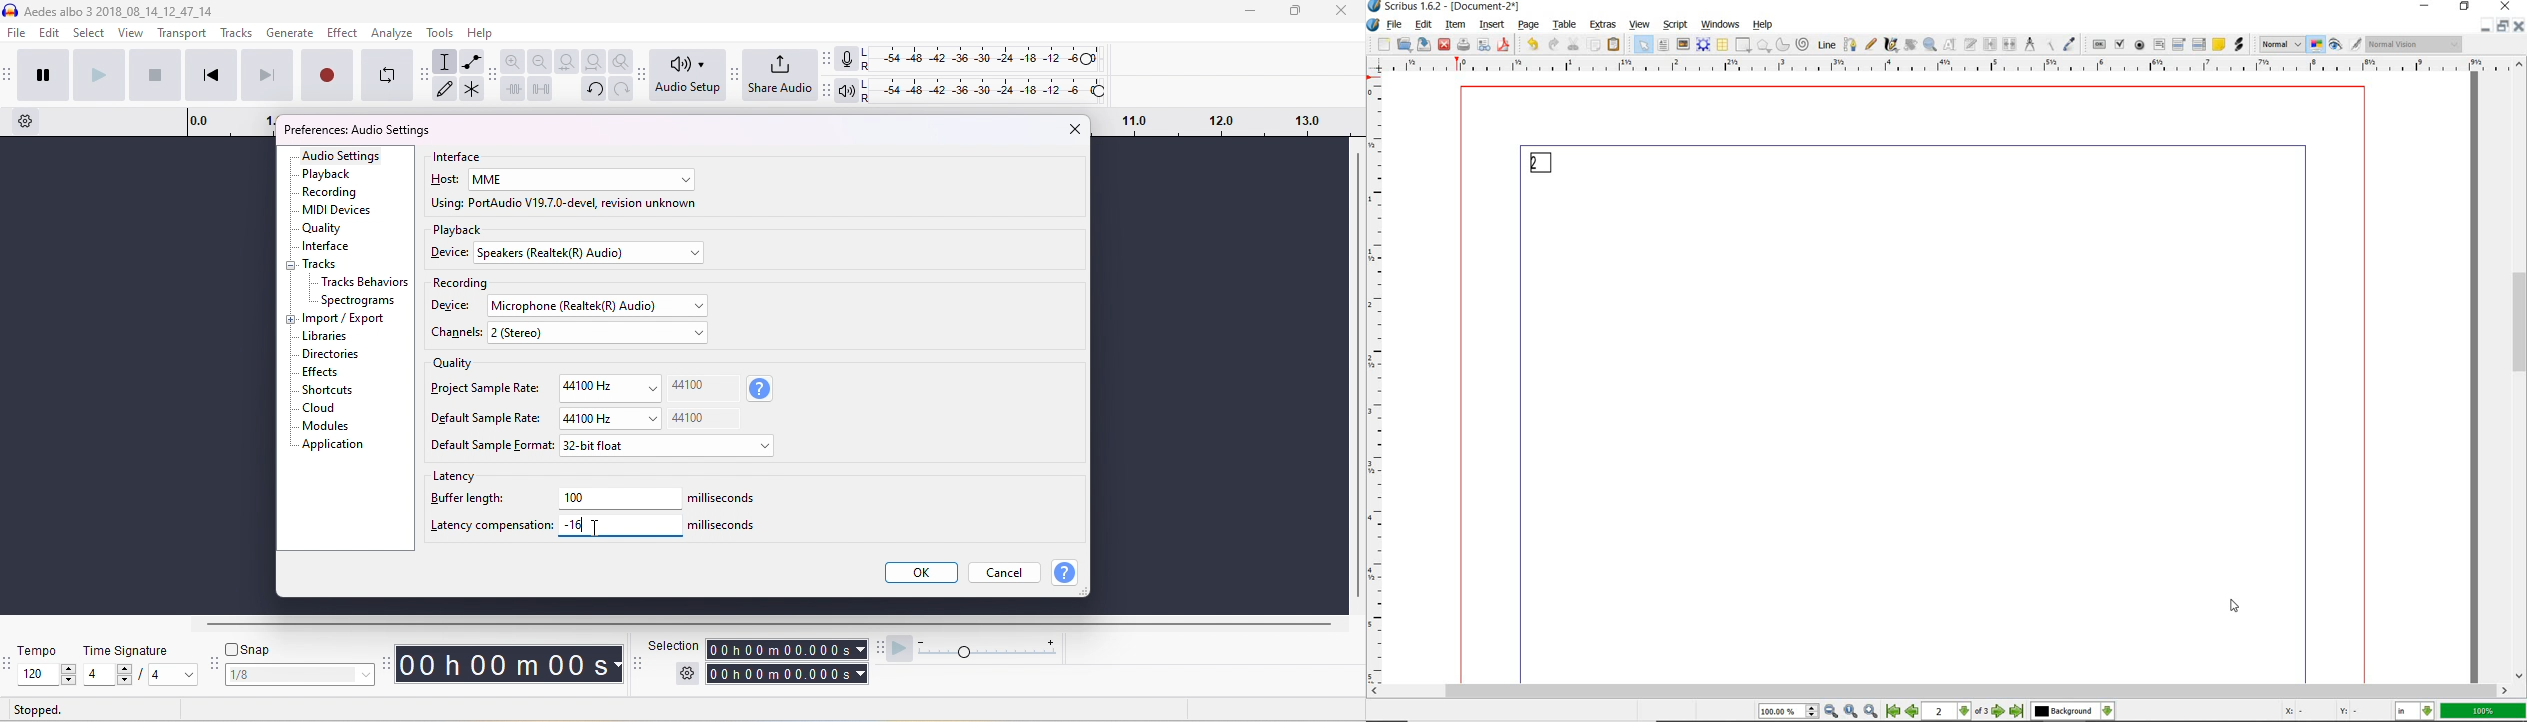 The height and width of the screenshot is (728, 2548). Describe the element at coordinates (1340, 12) in the screenshot. I see `close` at that location.